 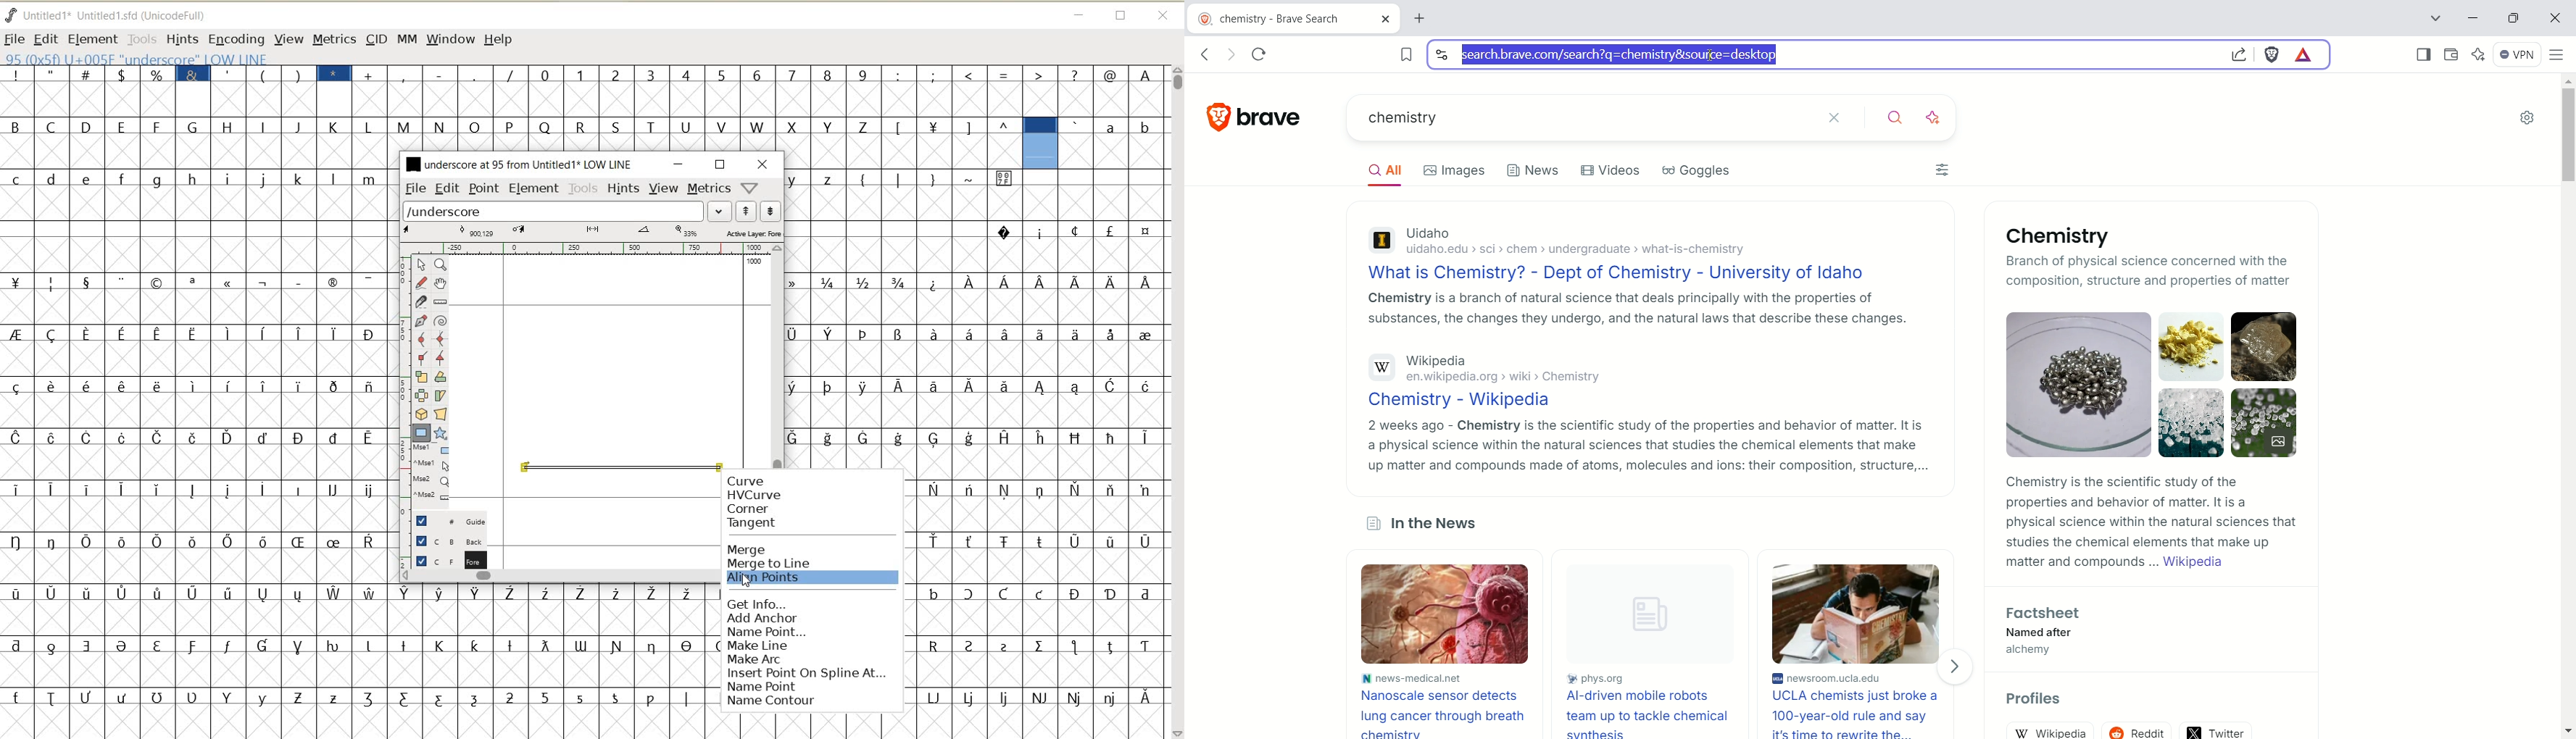 What do you see at coordinates (2238, 54) in the screenshot?
I see `share this page` at bounding box center [2238, 54].